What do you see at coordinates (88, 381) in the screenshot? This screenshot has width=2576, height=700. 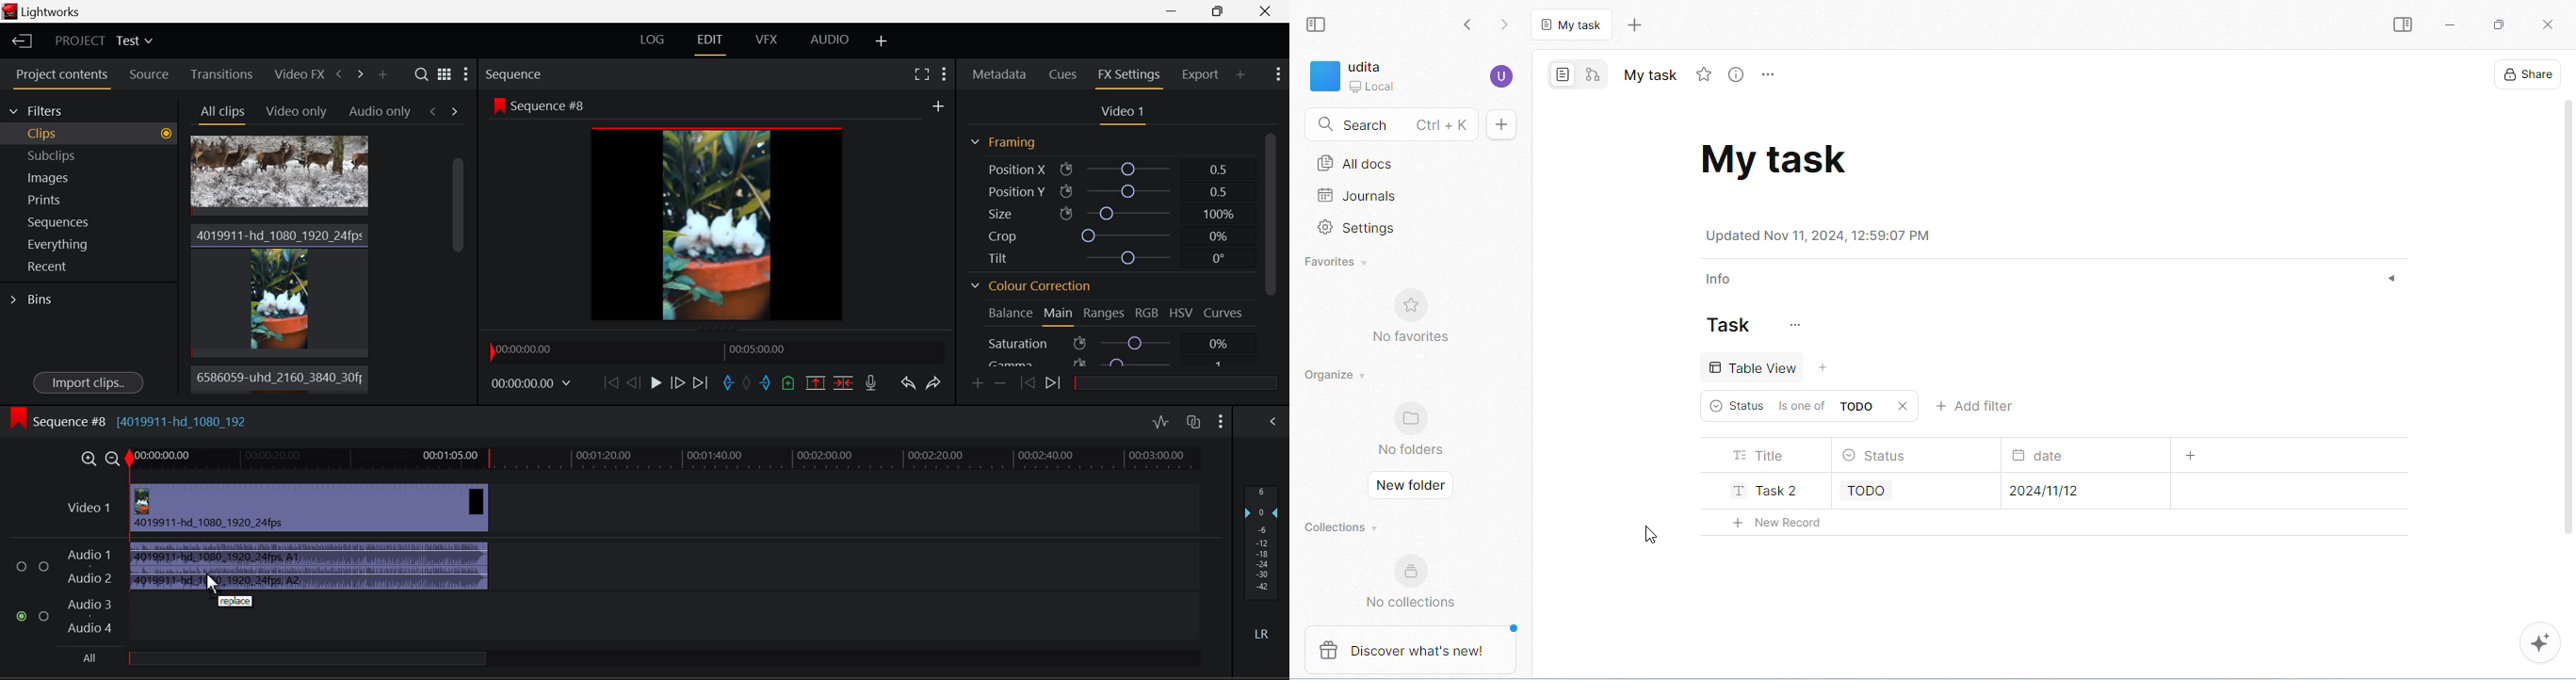 I see `Import clips` at bounding box center [88, 381].